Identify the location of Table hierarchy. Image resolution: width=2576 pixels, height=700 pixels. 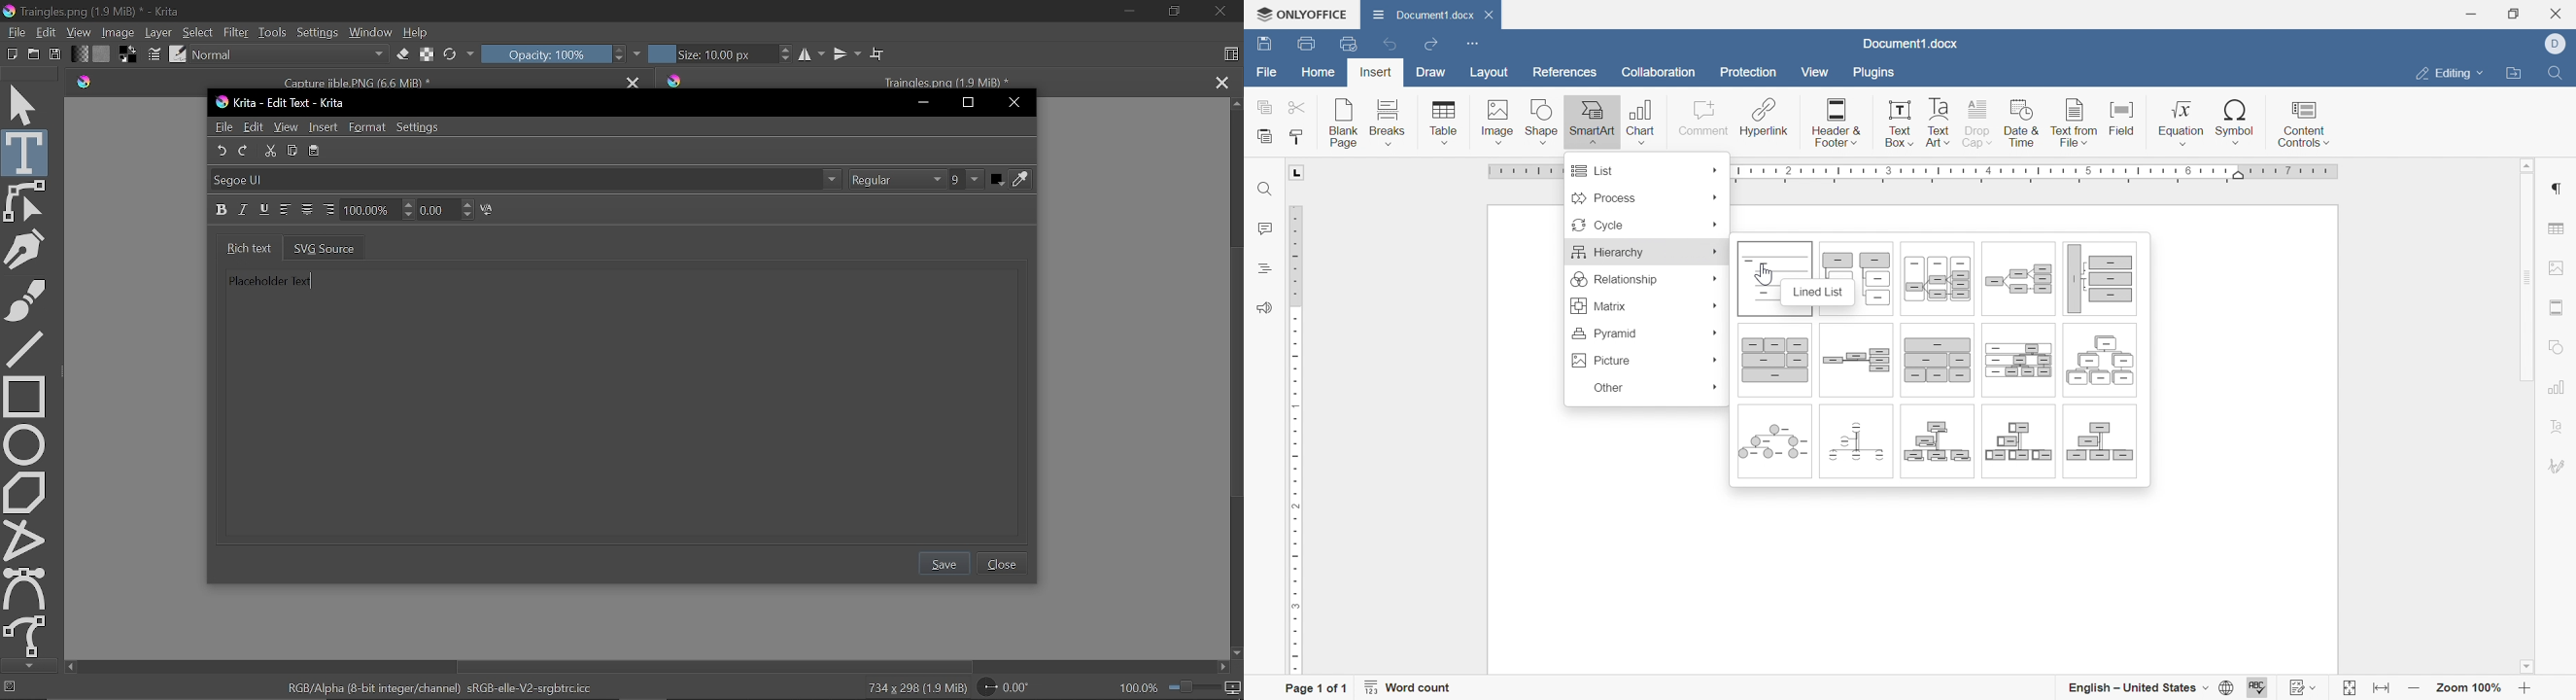
(1936, 362).